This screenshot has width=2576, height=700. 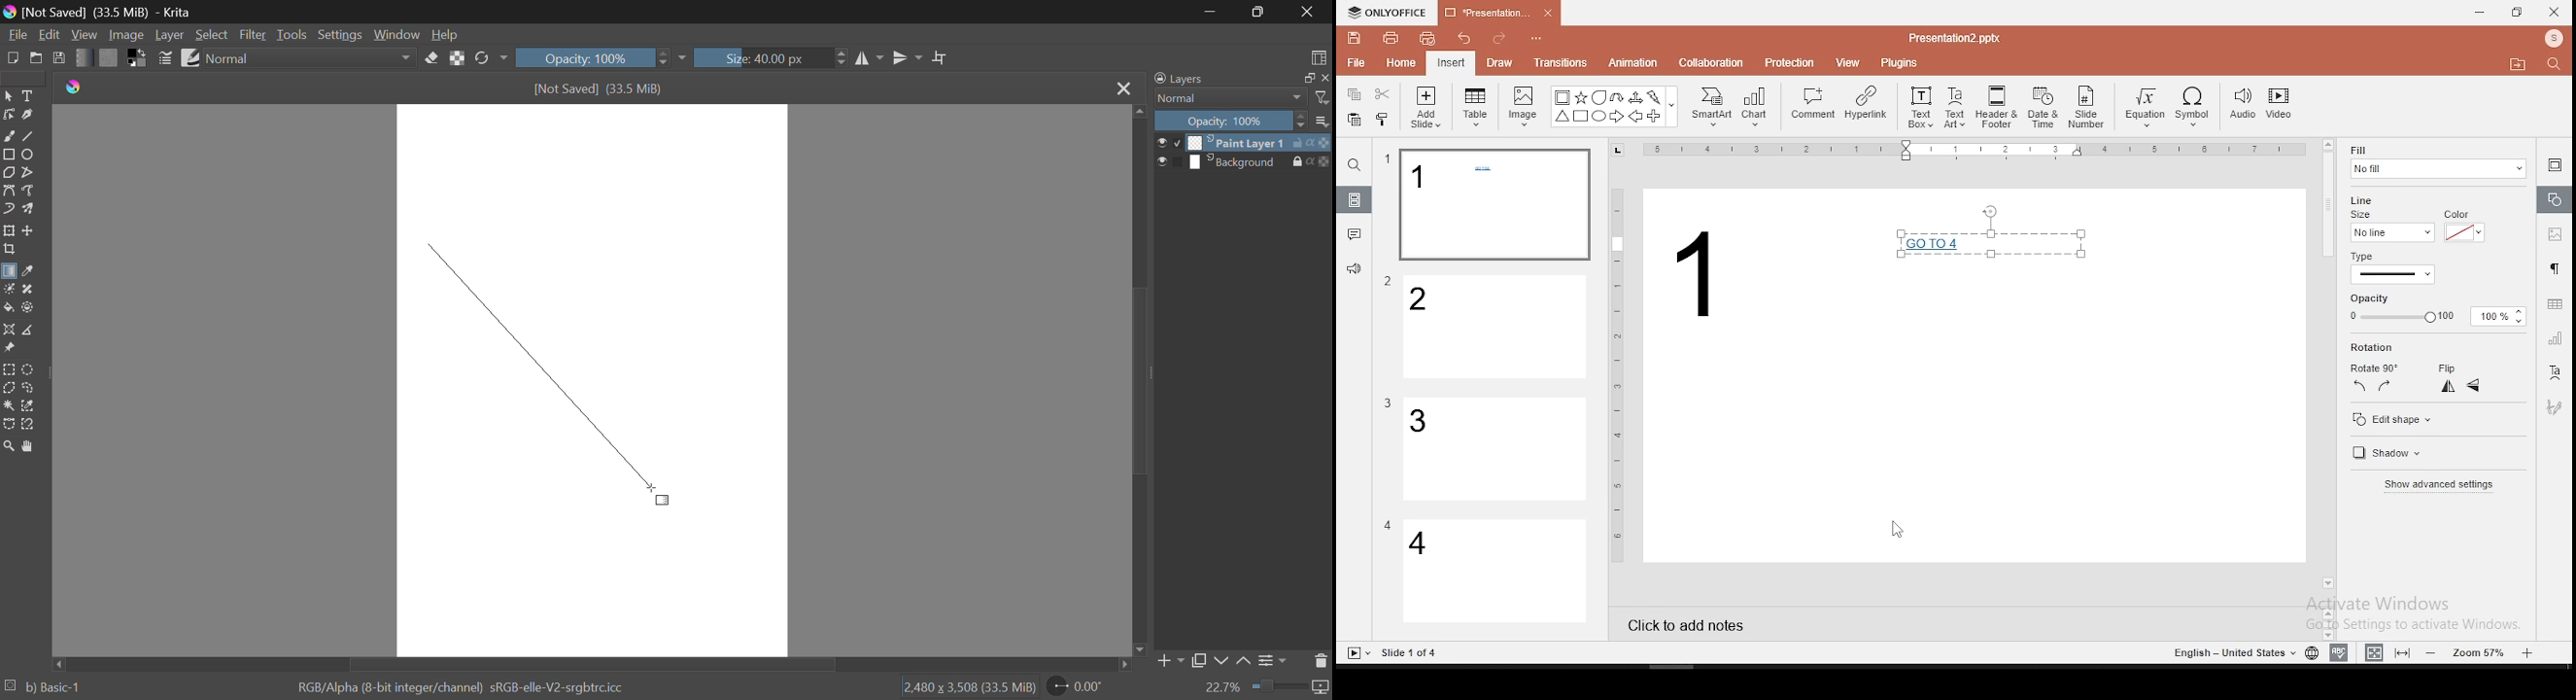 I want to click on slide number, so click(x=2087, y=107).